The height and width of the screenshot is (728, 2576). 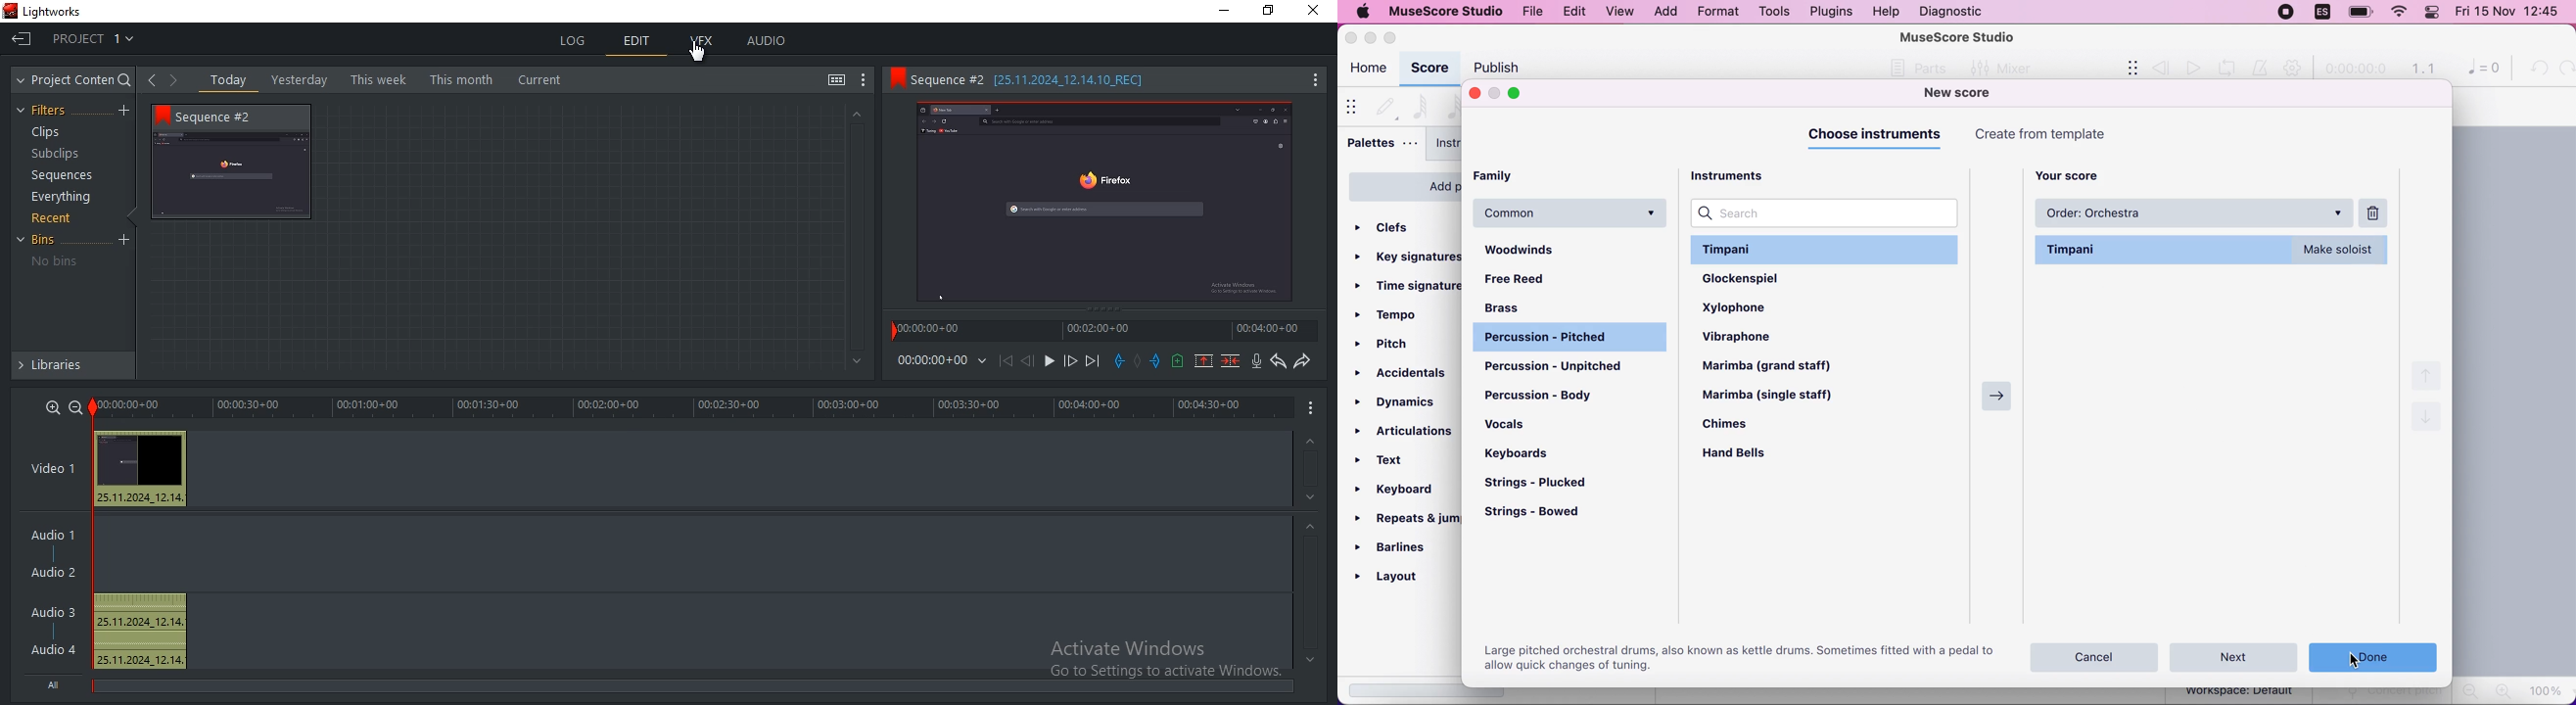 What do you see at coordinates (2372, 655) in the screenshot?
I see `done` at bounding box center [2372, 655].